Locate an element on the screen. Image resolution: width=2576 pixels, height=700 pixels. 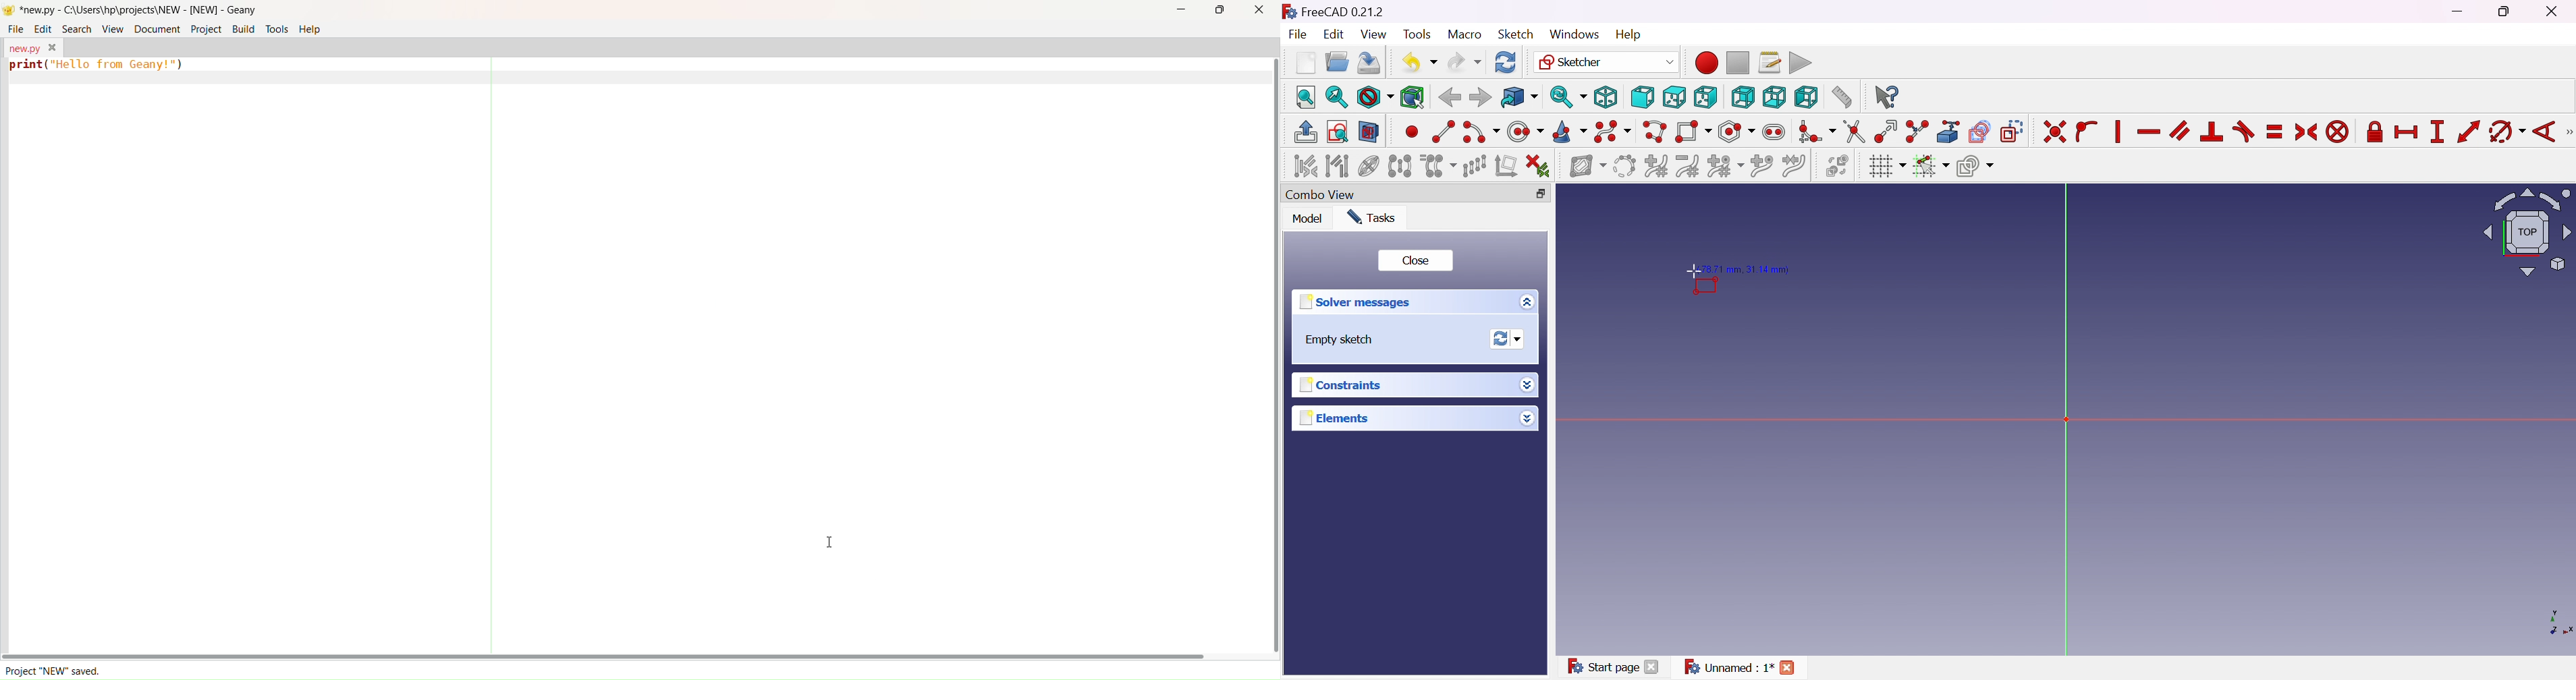
[Sketcher constraints] is located at coordinates (2568, 132).